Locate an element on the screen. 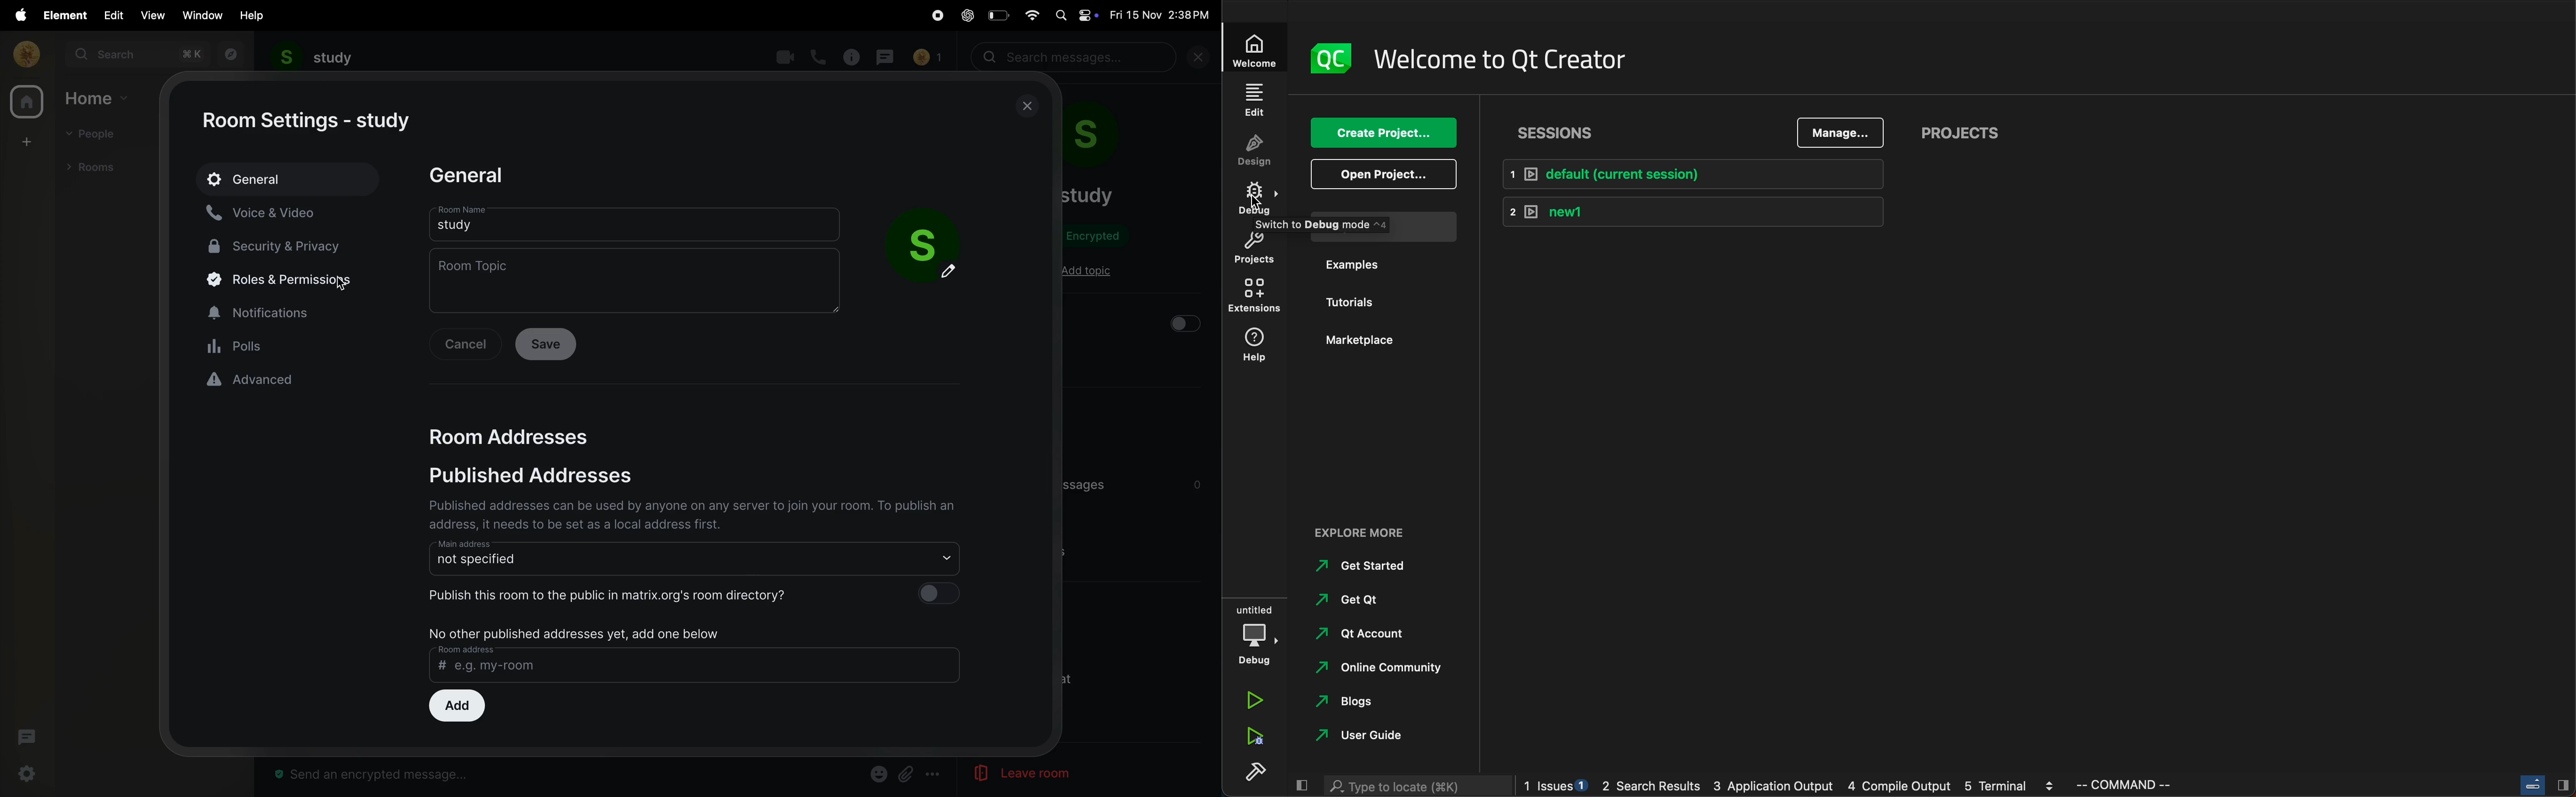 Image resolution: width=2576 pixels, height=812 pixels. tutorials is located at coordinates (1362, 303).